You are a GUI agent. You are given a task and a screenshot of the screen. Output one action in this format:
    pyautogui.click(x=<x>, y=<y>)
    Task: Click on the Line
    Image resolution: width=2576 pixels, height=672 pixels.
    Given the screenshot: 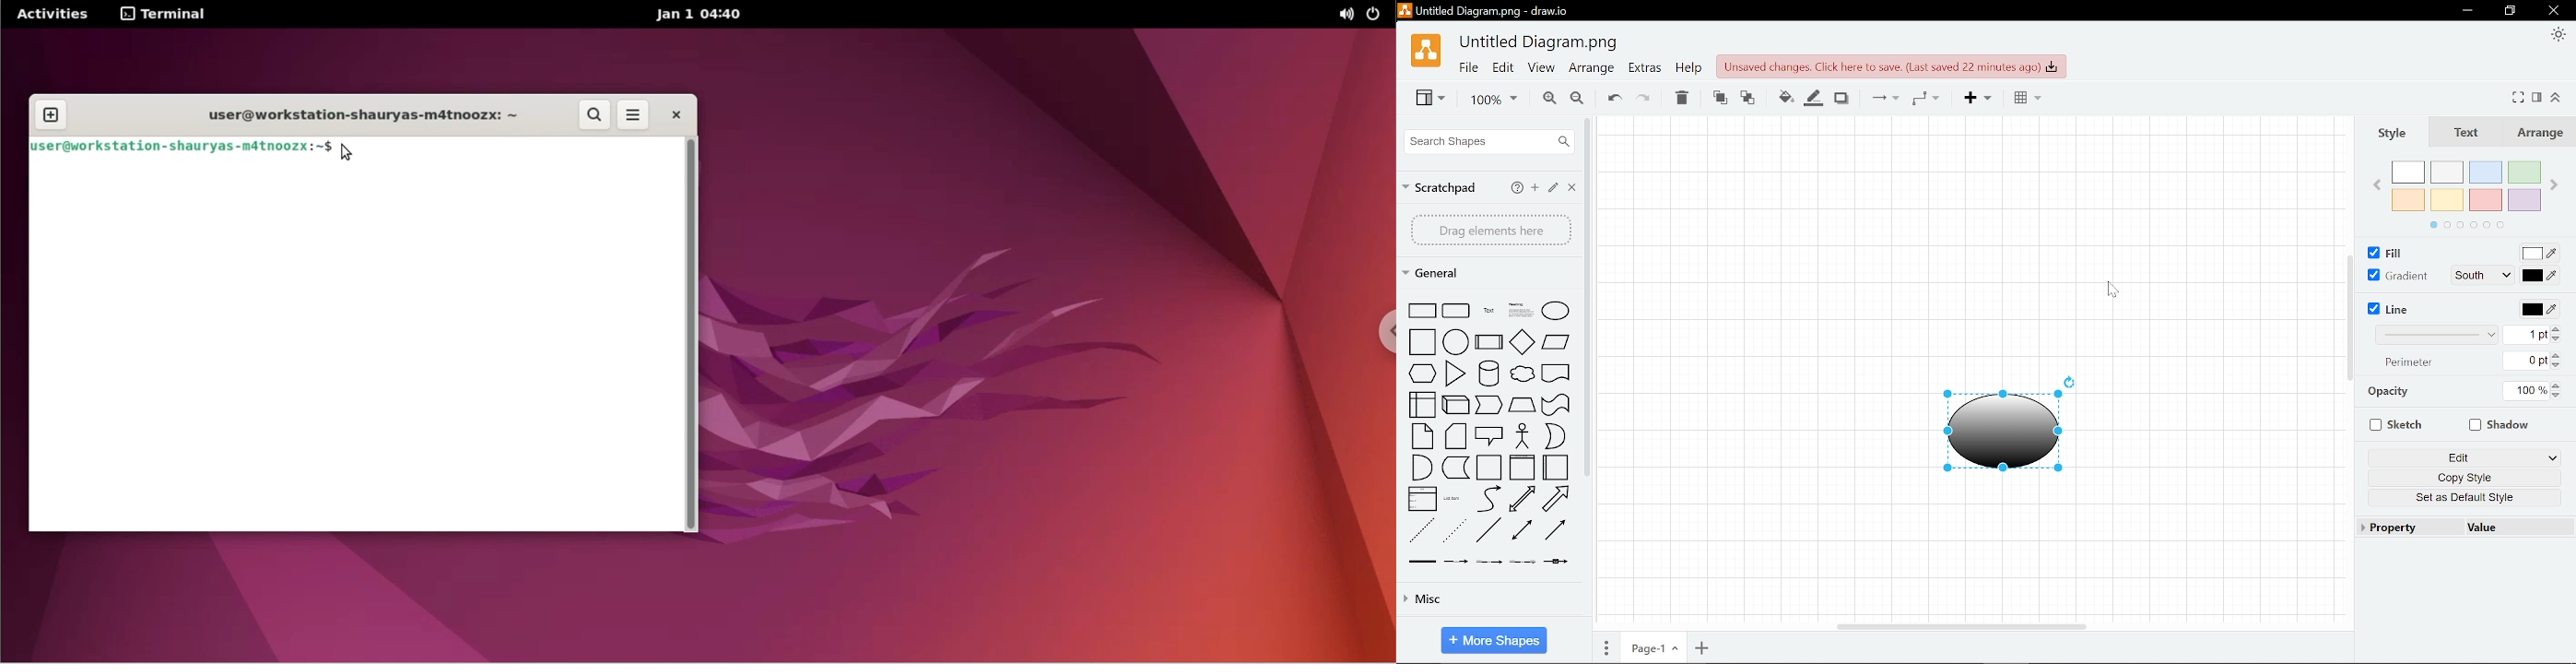 What is the action you would take?
    pyautogui.click(x=2389, y=309)
    